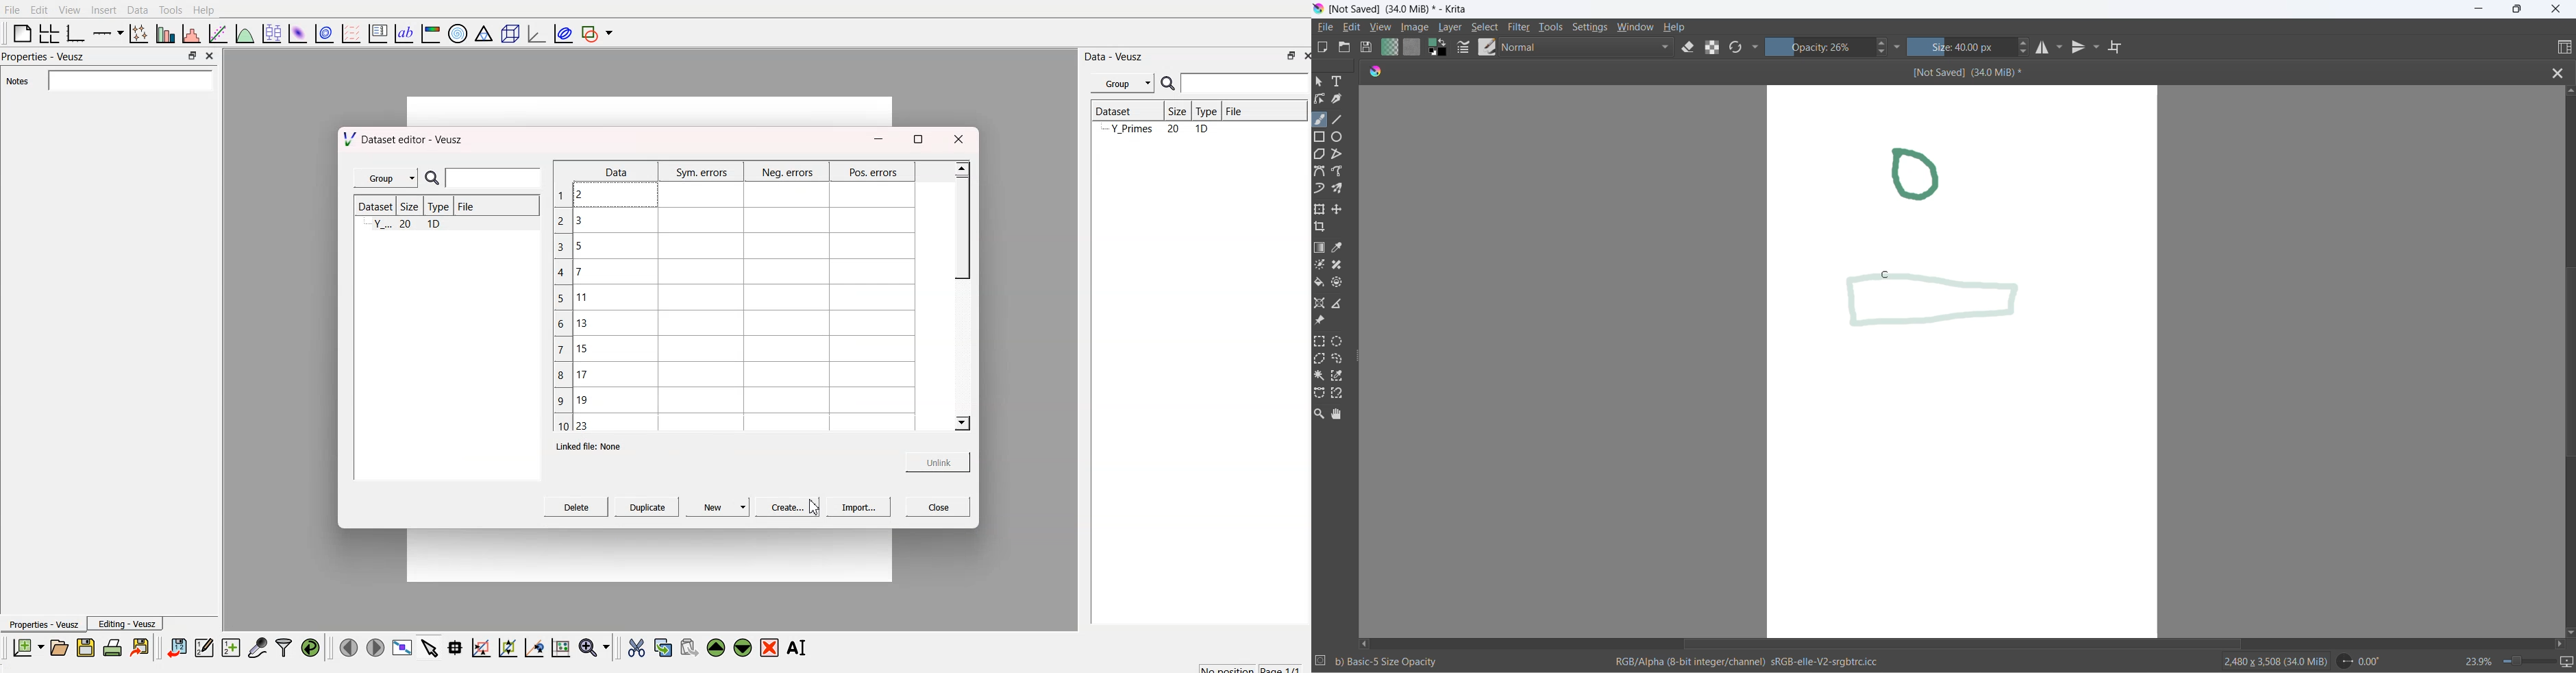  Describe the element at coordinates (298, 33) in the screenshot. I see `plot dataset` at that location.